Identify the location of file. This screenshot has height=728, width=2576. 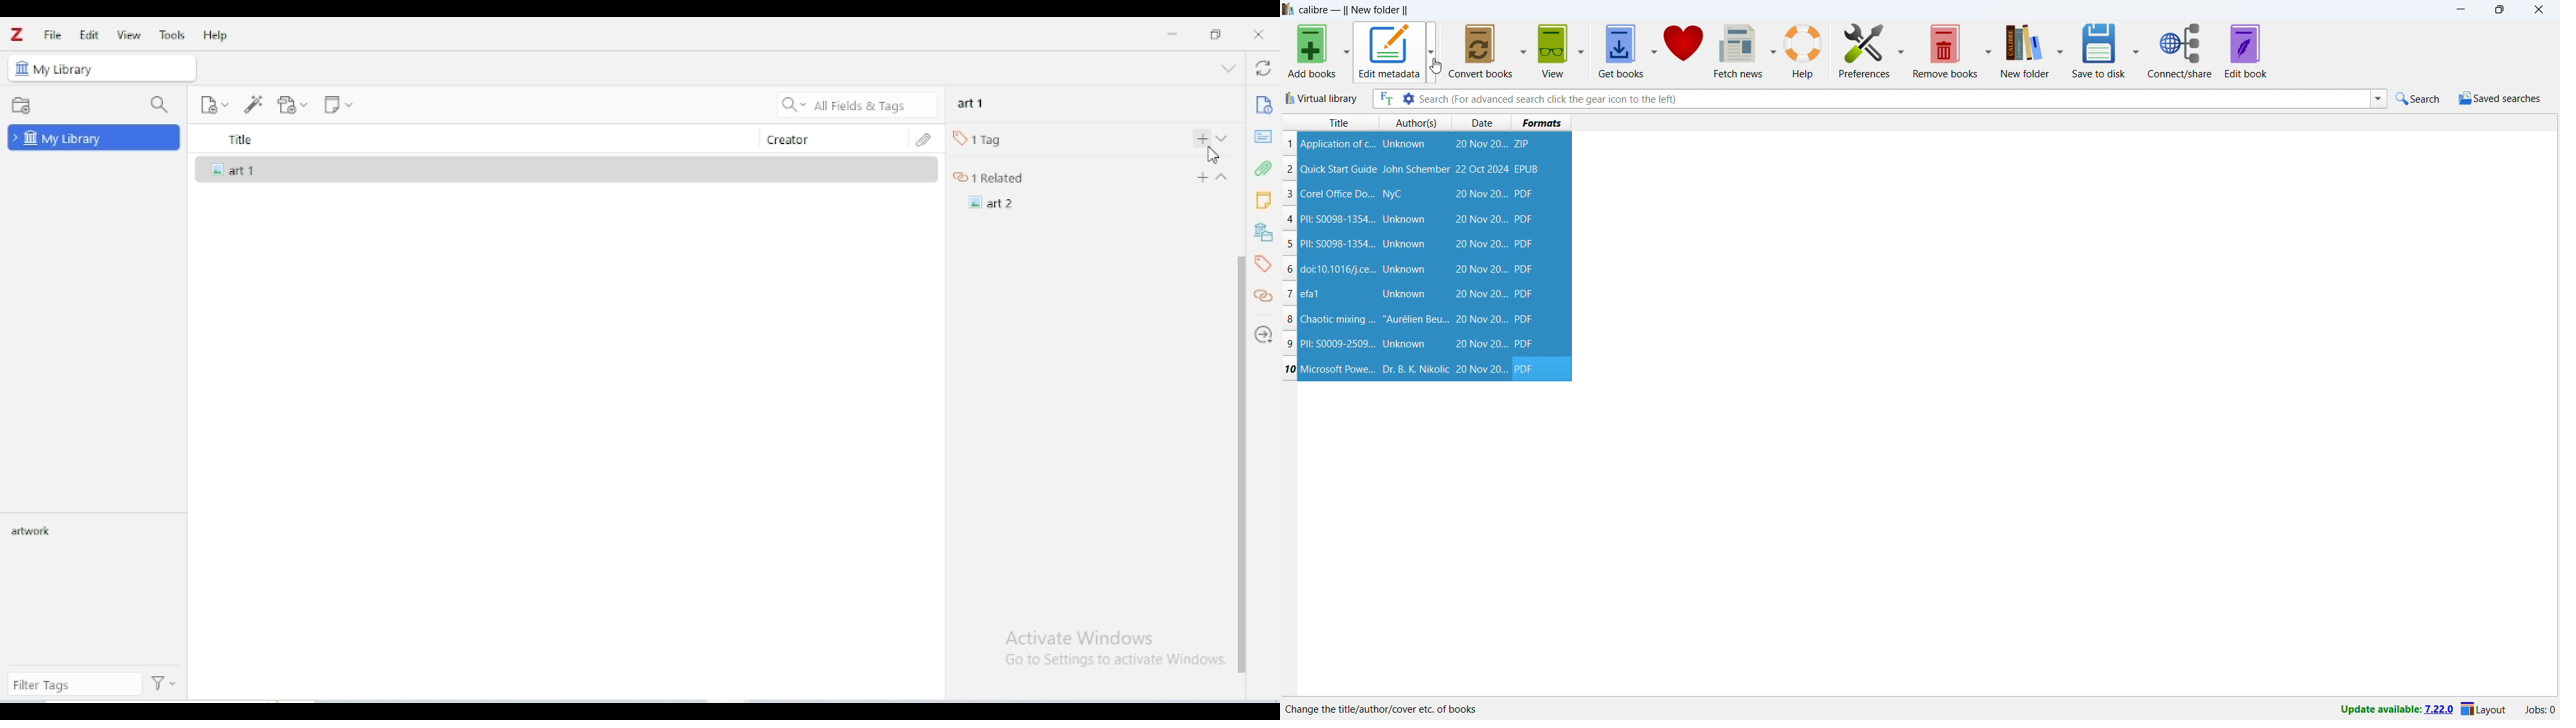
(53, 36).